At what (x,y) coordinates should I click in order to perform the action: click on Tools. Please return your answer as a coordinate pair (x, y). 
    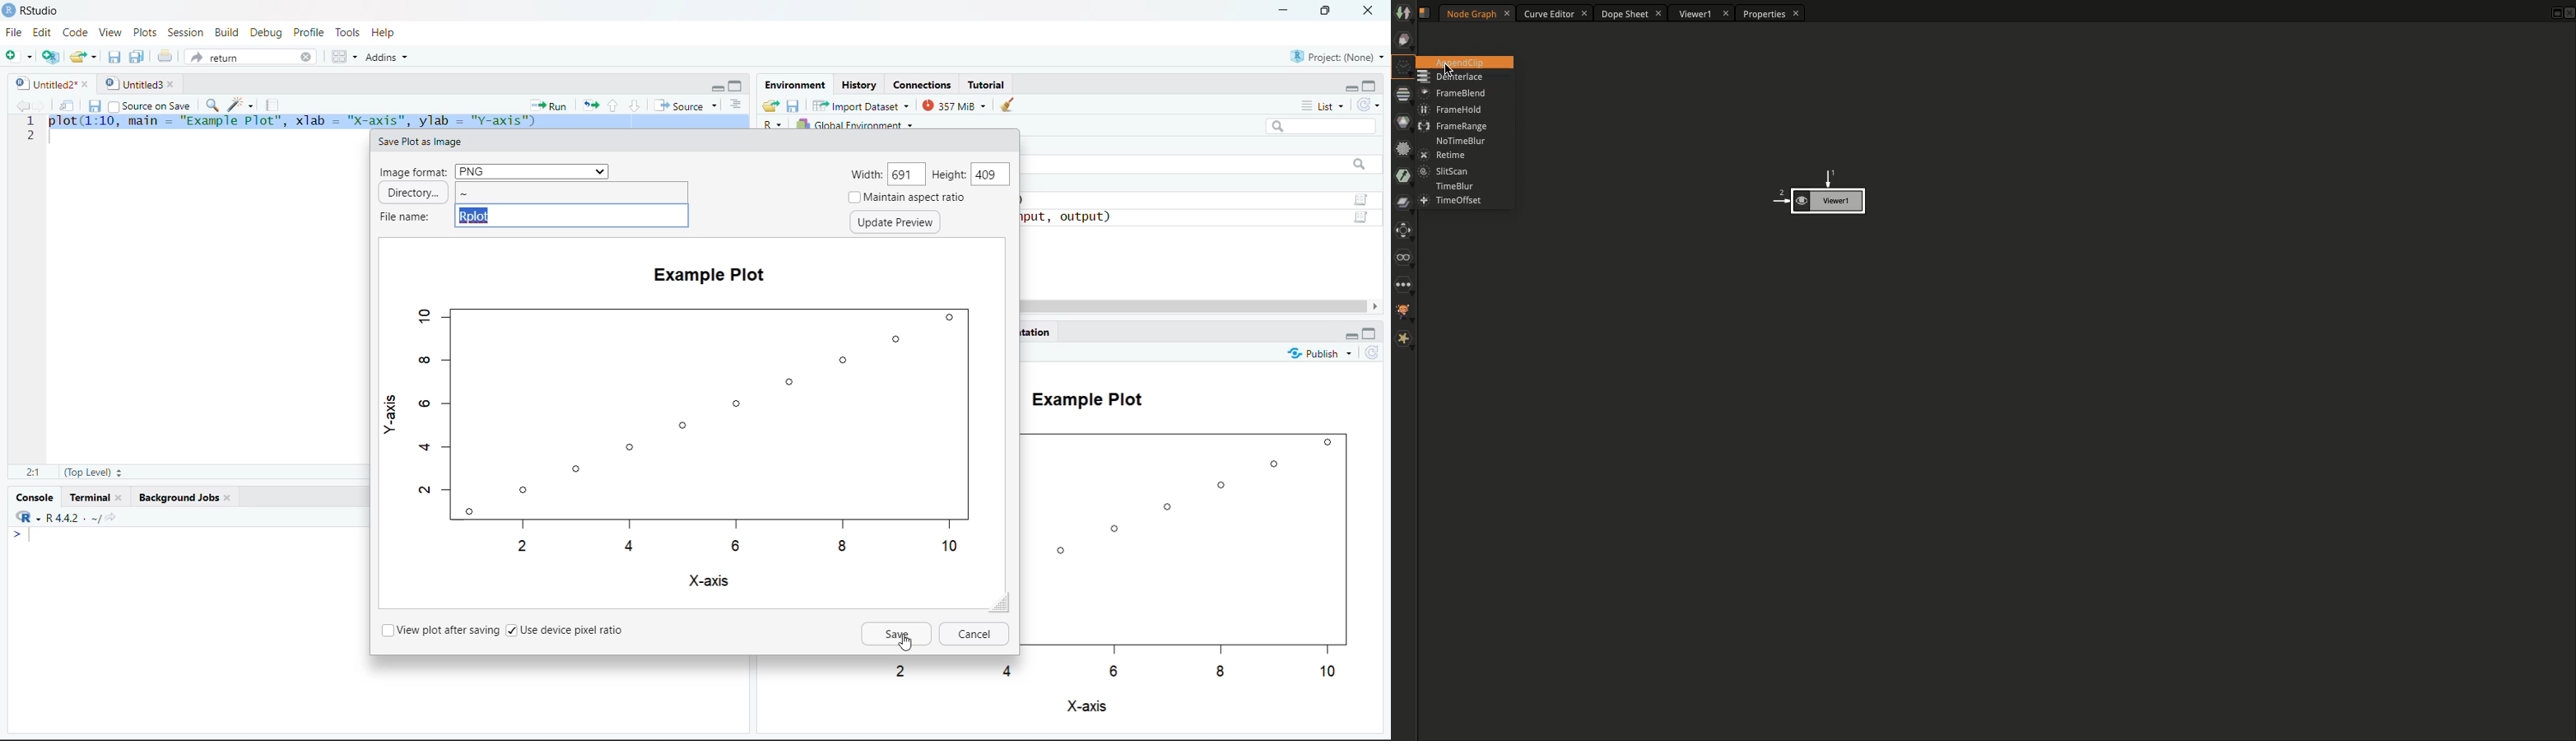
    Looking at the image, I should click on (349, 33).